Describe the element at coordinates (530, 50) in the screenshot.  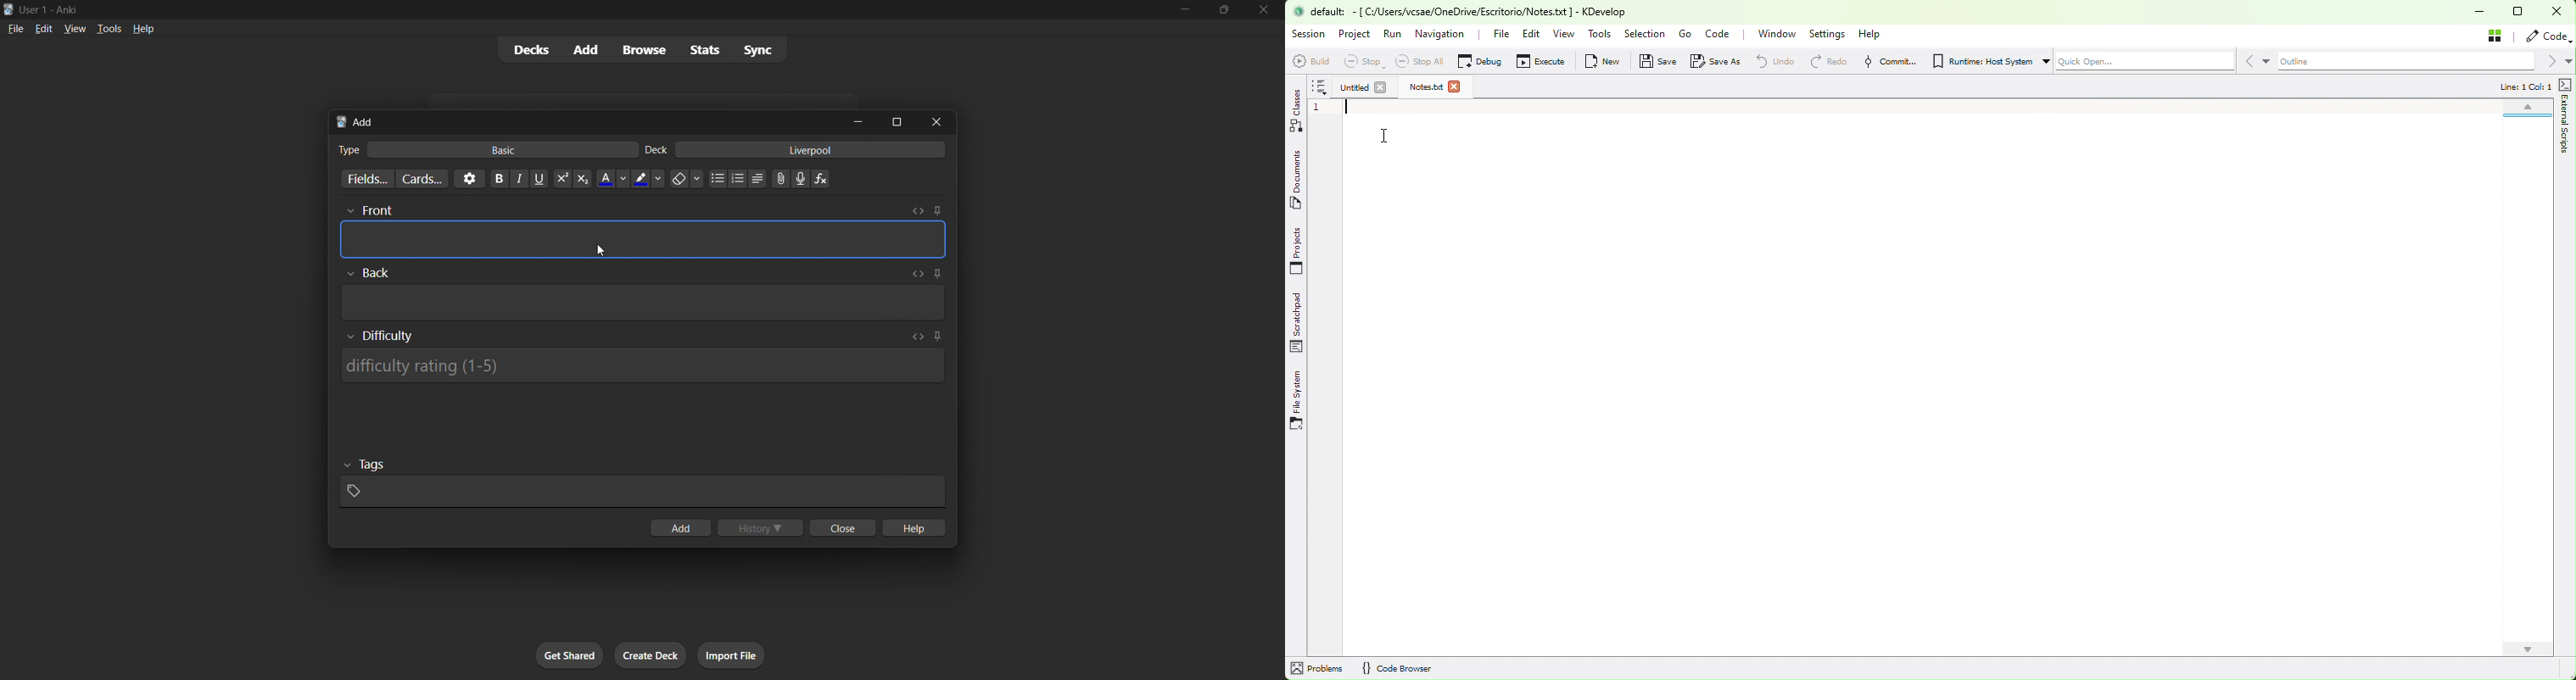
I see `decks` at that location.